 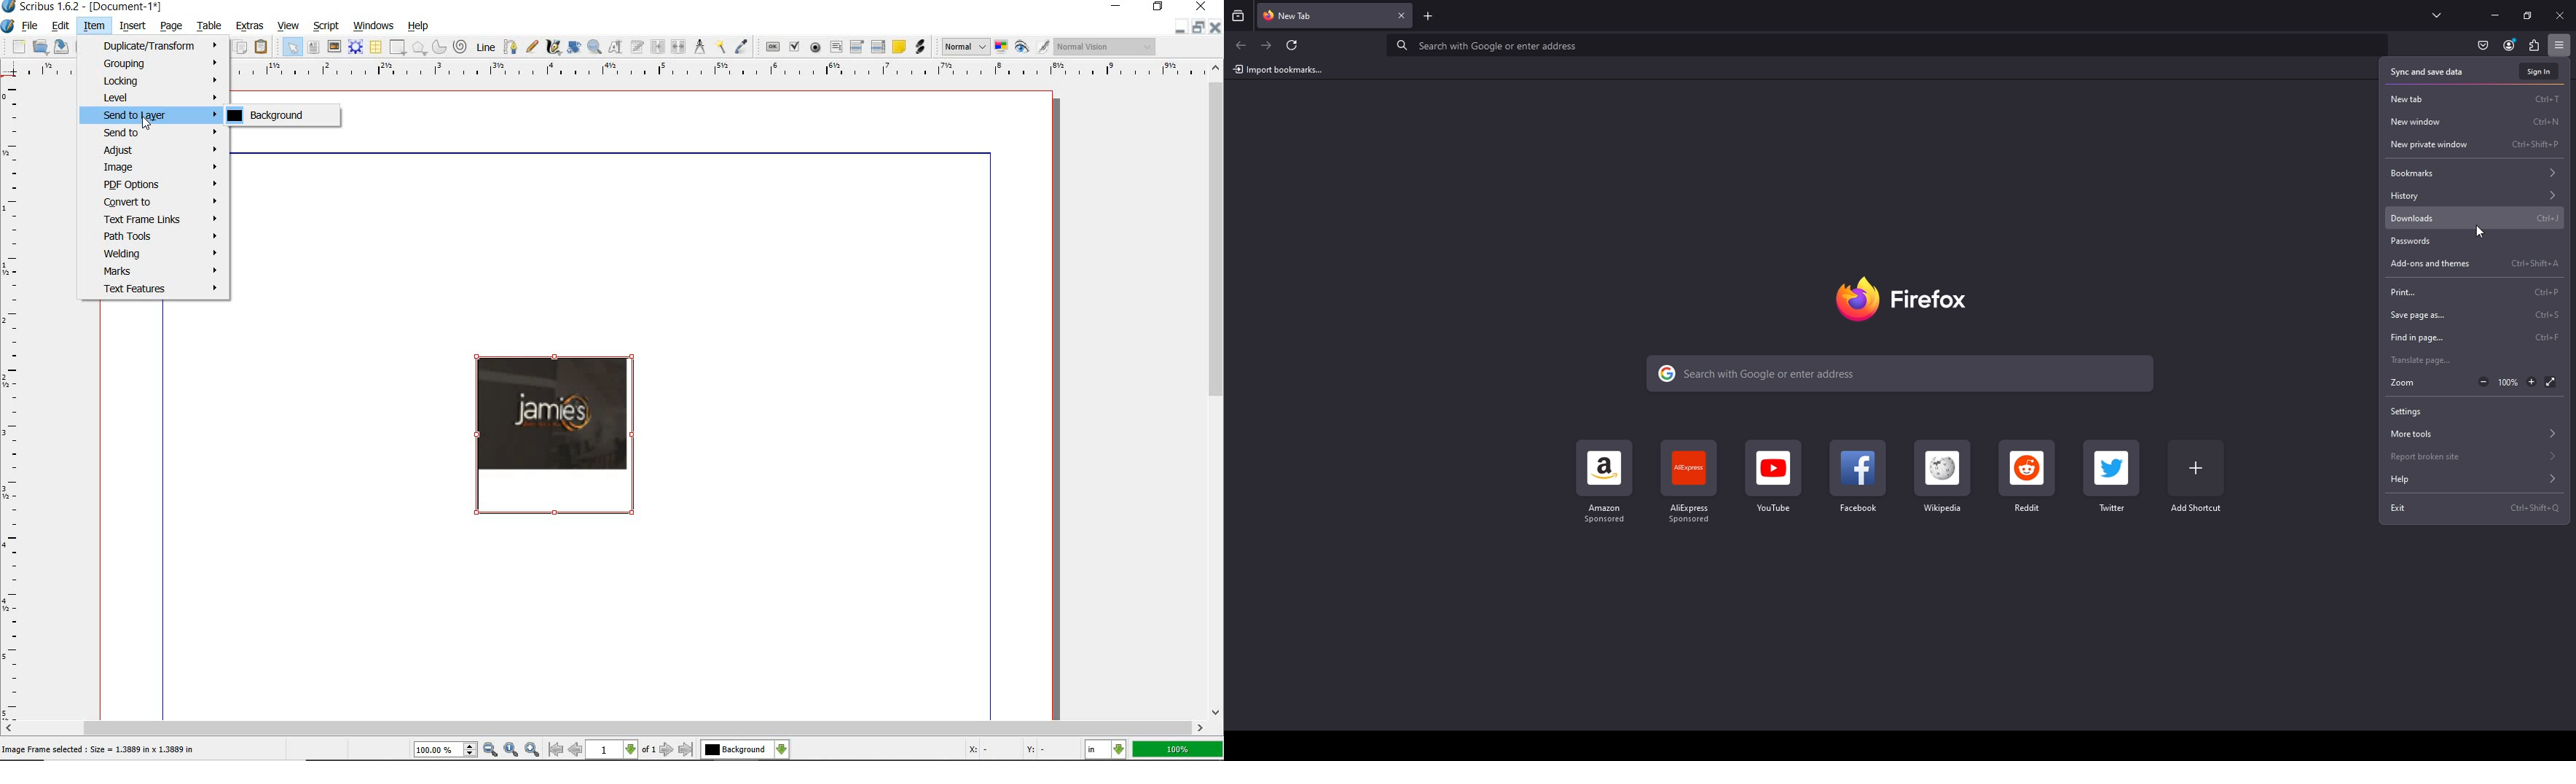 What do you see at coordinates (1773, 478) in the screenshot?
I see `Youtube` at bounding box center [1773, 478].